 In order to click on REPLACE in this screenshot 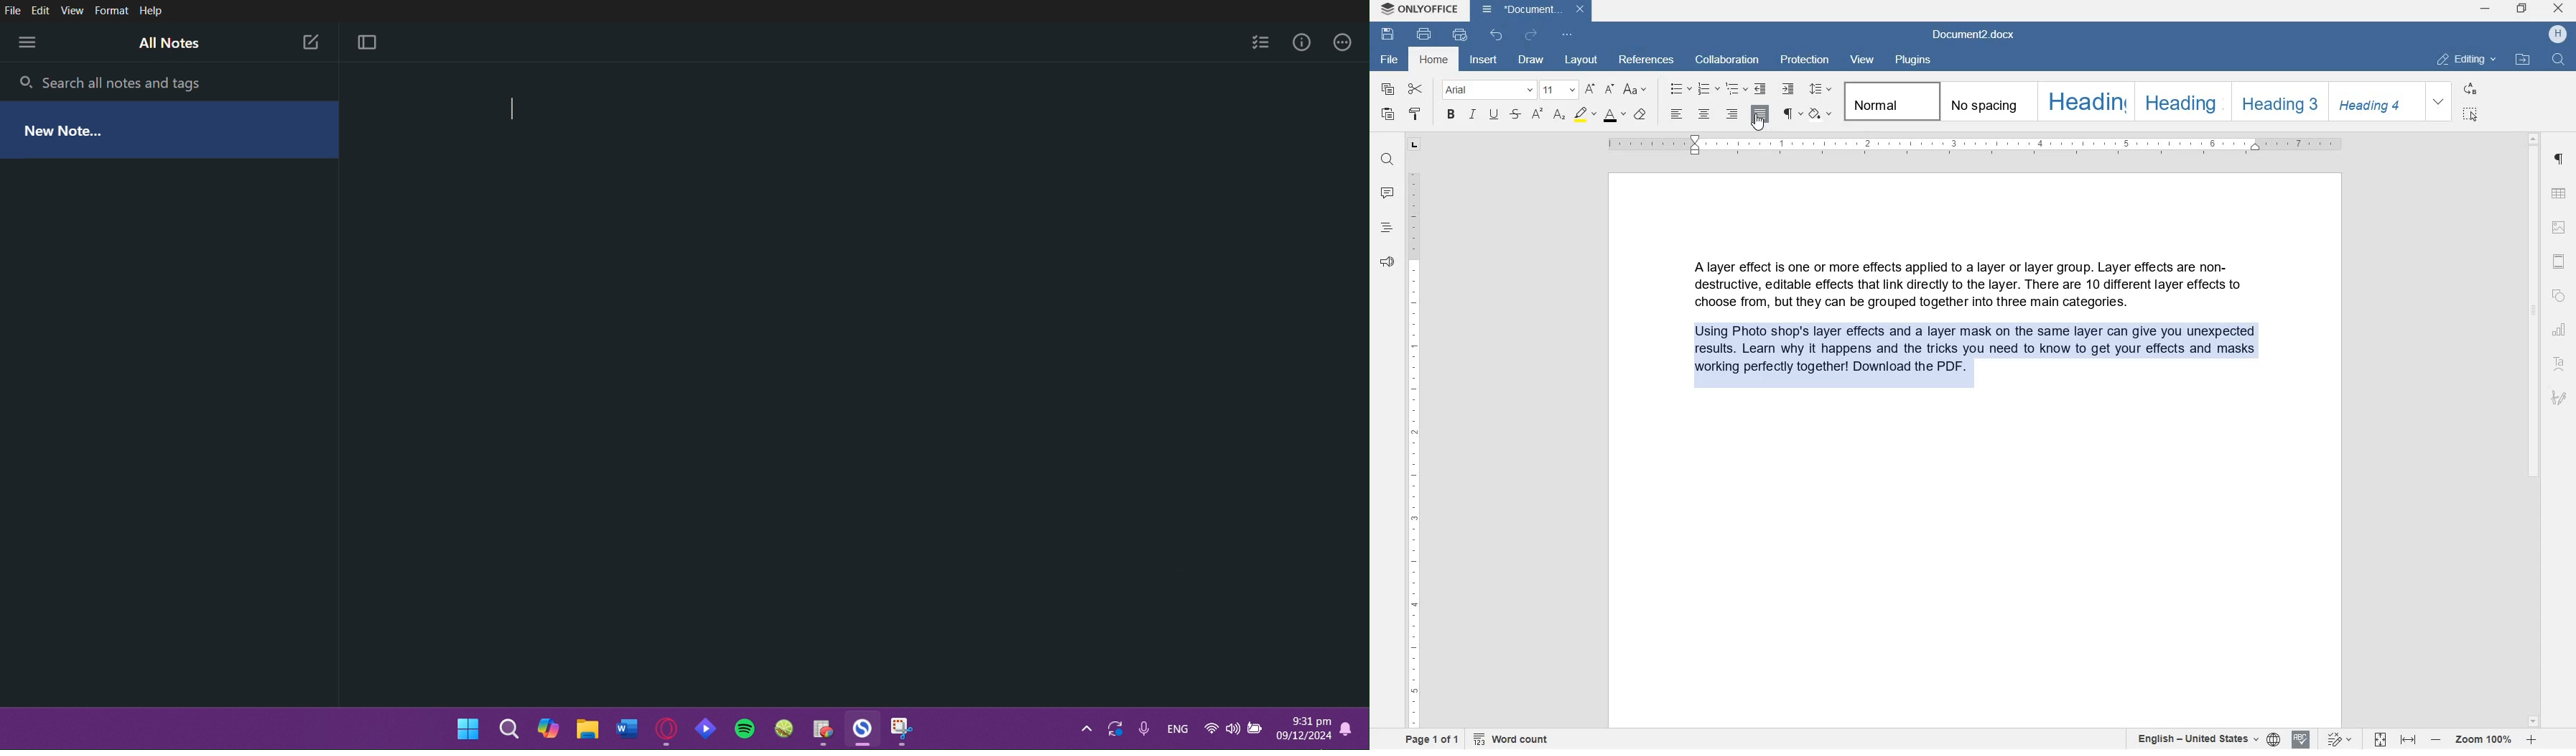, I will do `click(2470, 88)`.